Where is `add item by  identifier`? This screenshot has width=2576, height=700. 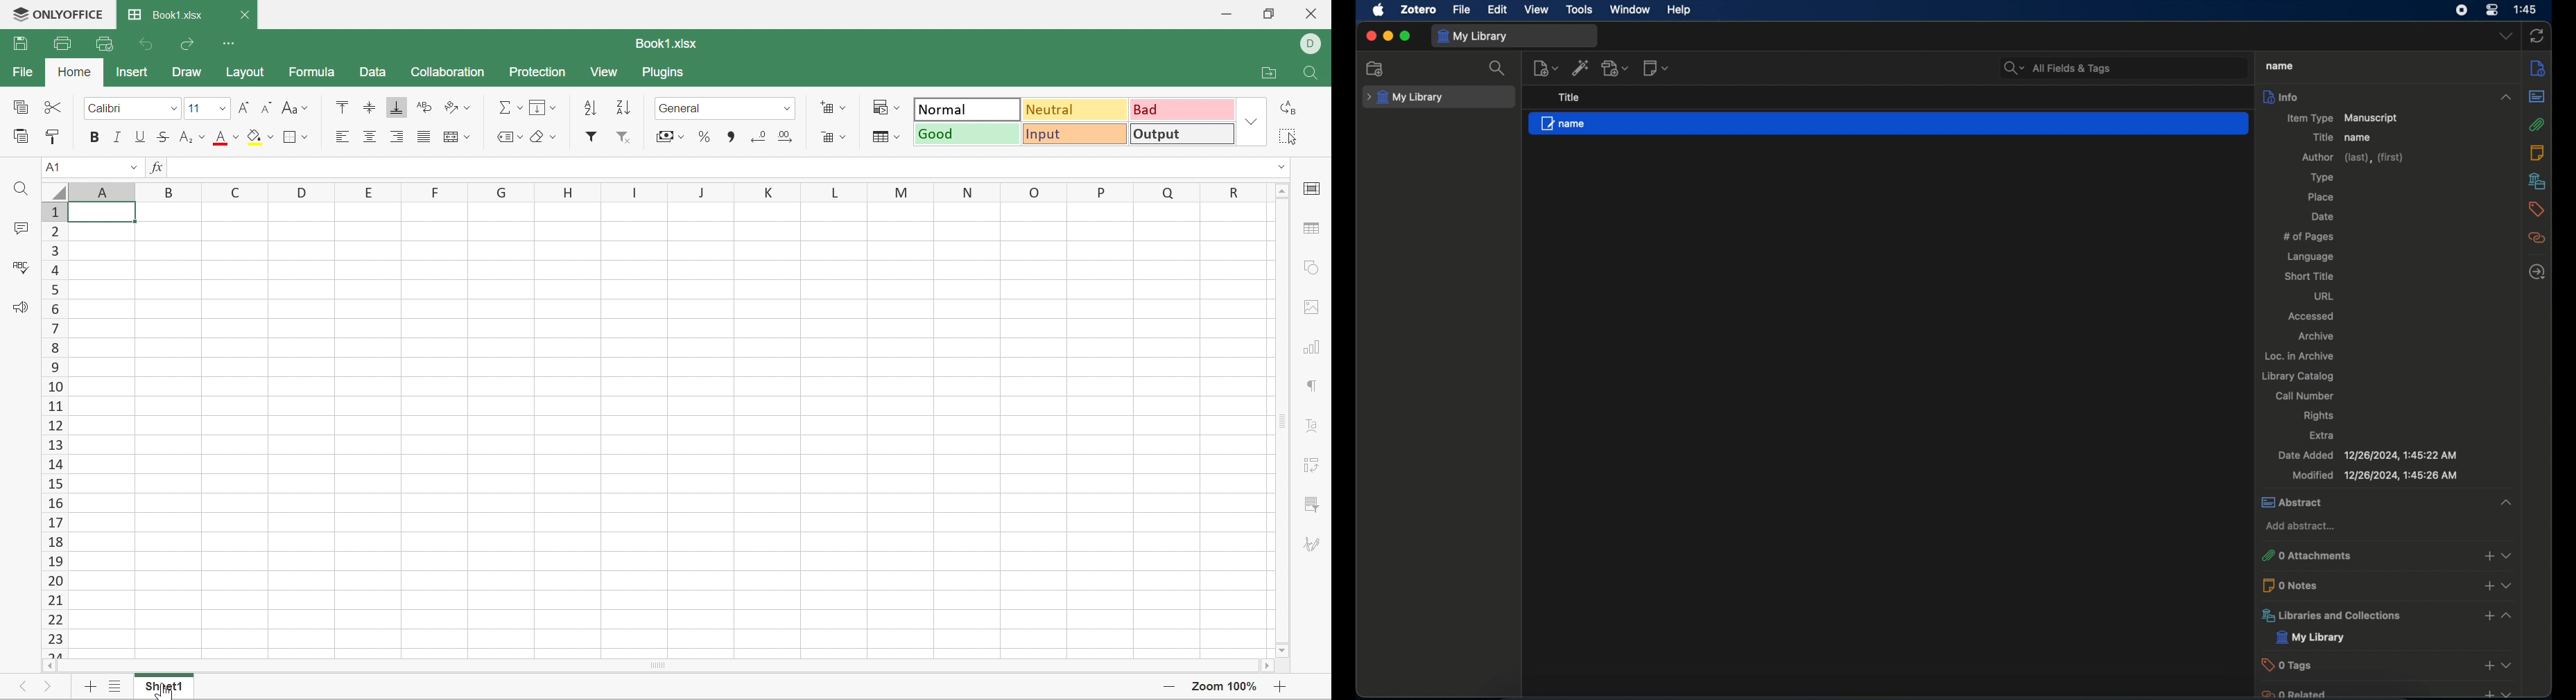
add item by  identifier is located at coordinates (1581, 67).